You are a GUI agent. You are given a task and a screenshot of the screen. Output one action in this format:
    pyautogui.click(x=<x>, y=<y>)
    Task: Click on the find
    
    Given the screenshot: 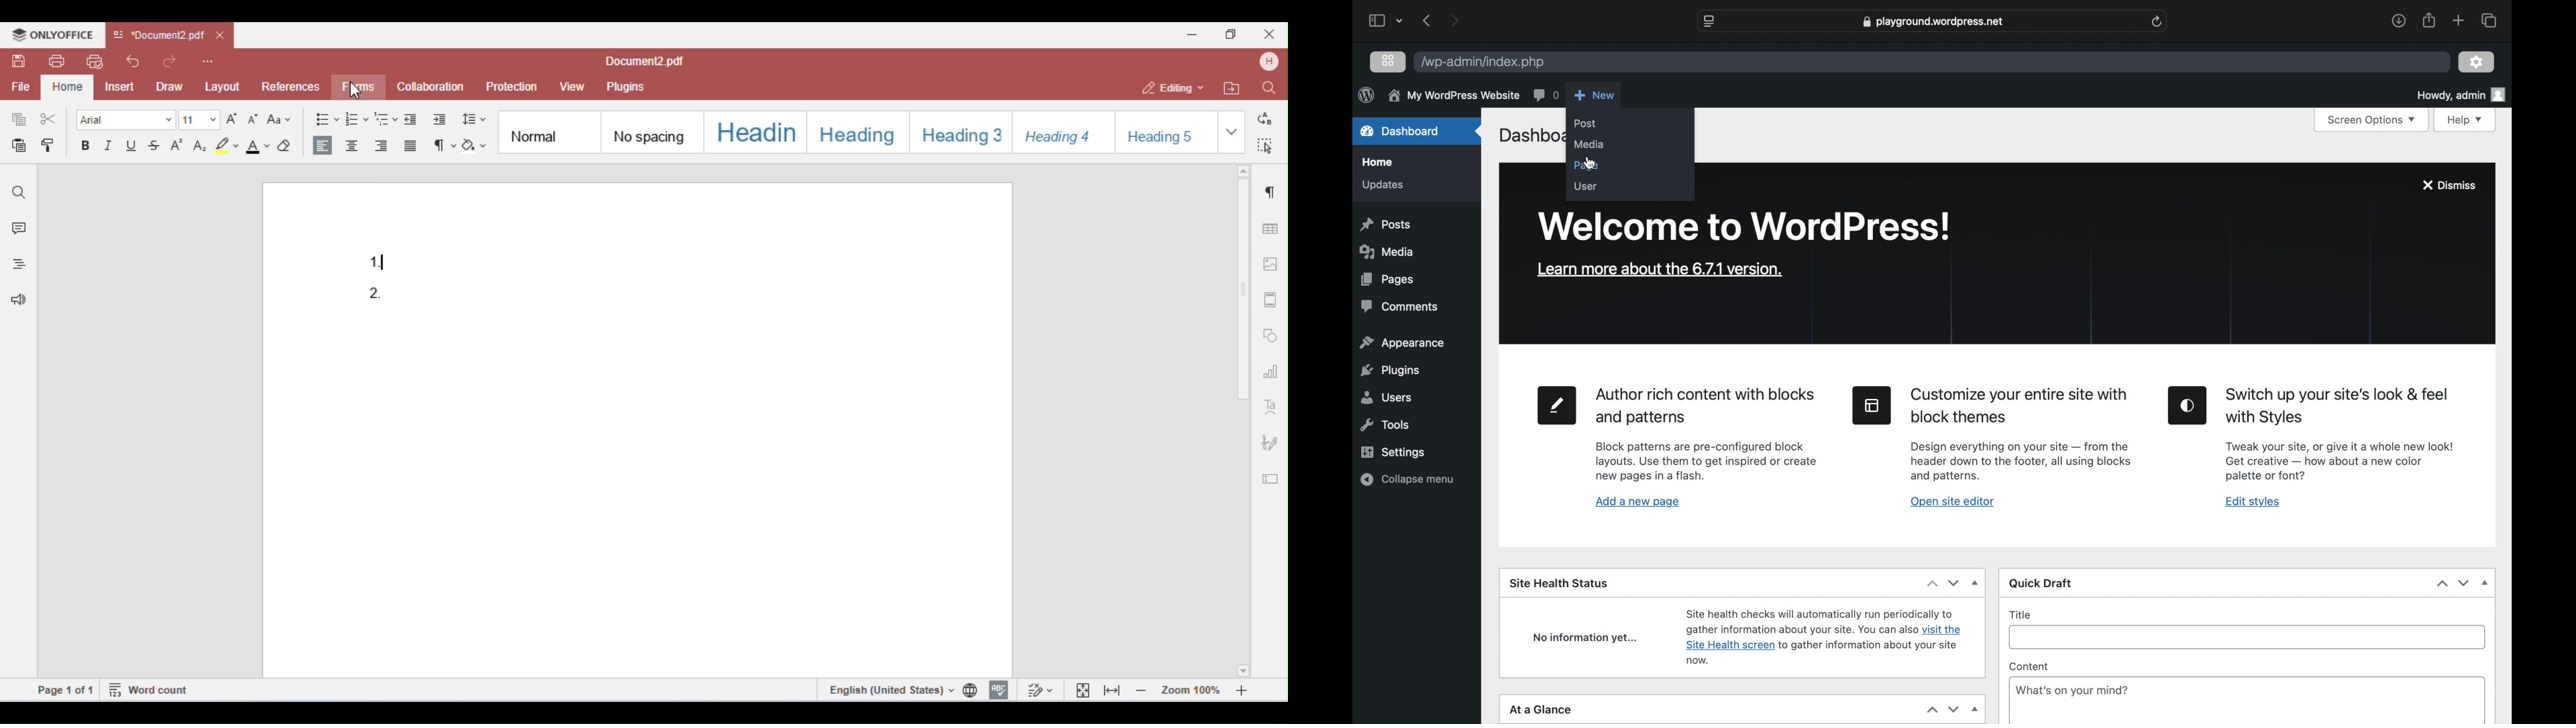 What is the action you would take?
    pyautogui.click(x=1268, y=87)
    